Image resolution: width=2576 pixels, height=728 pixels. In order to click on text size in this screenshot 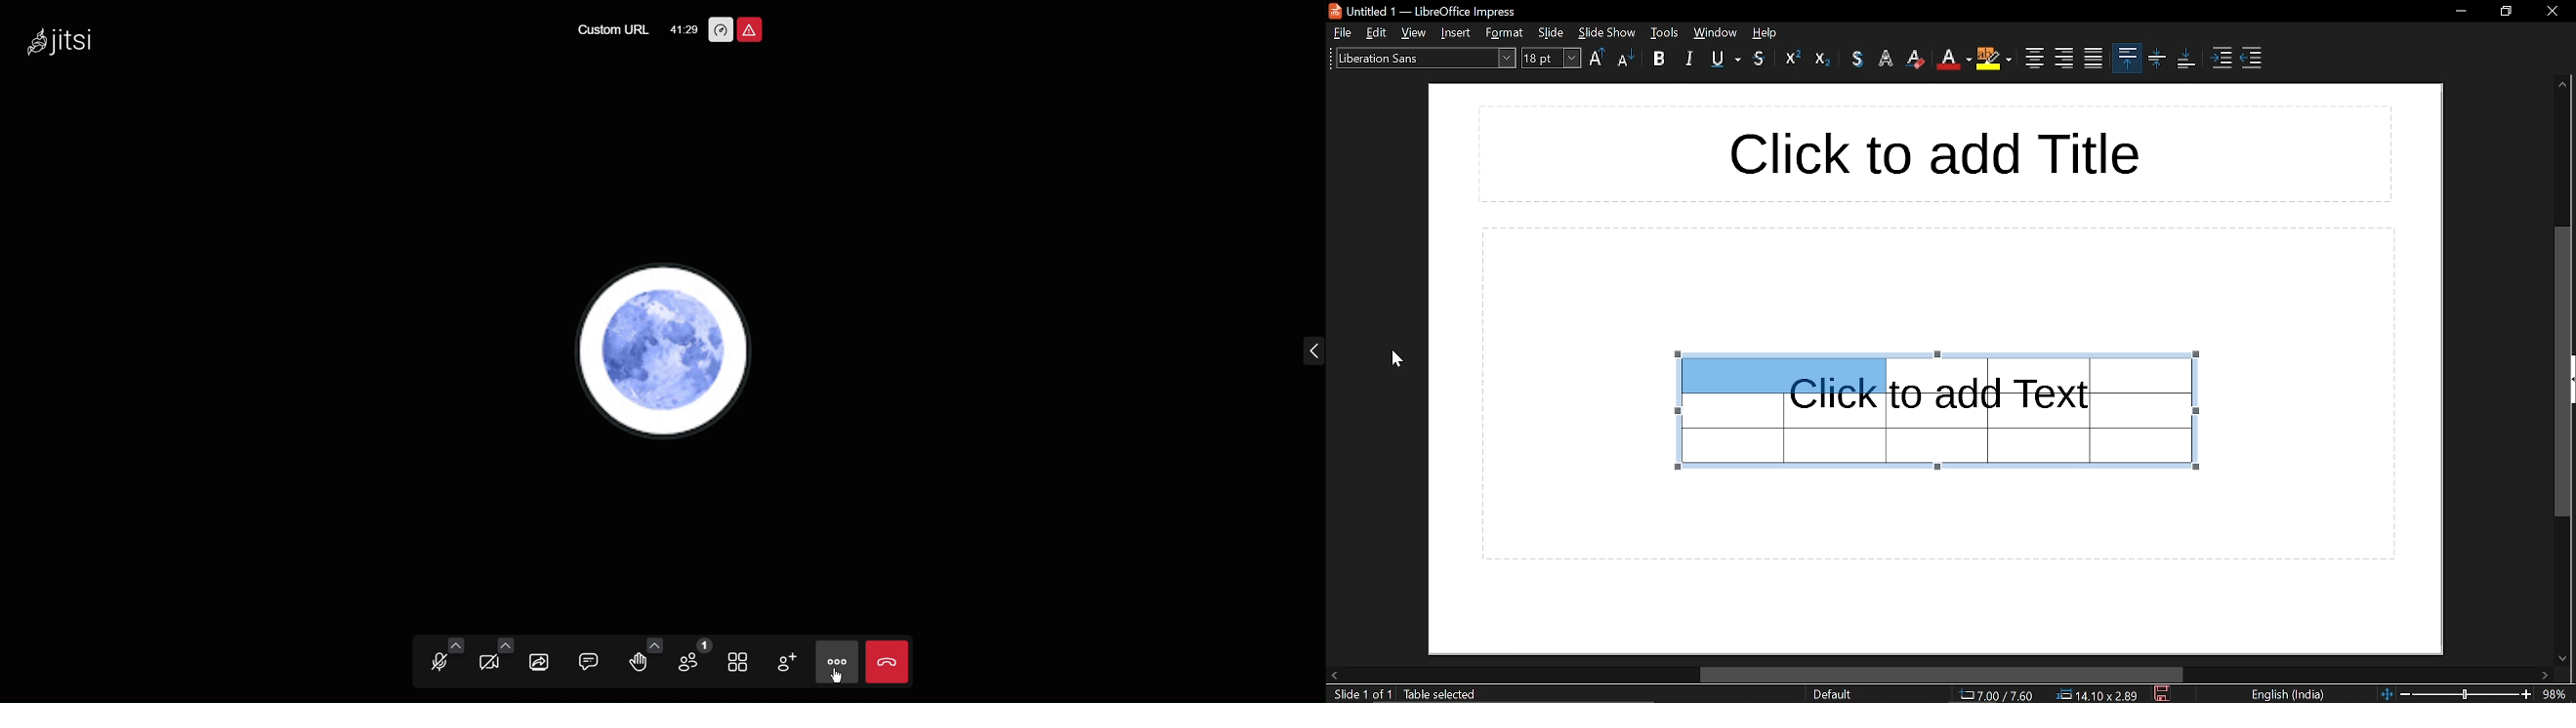, I will do `click(1552, 60)`.